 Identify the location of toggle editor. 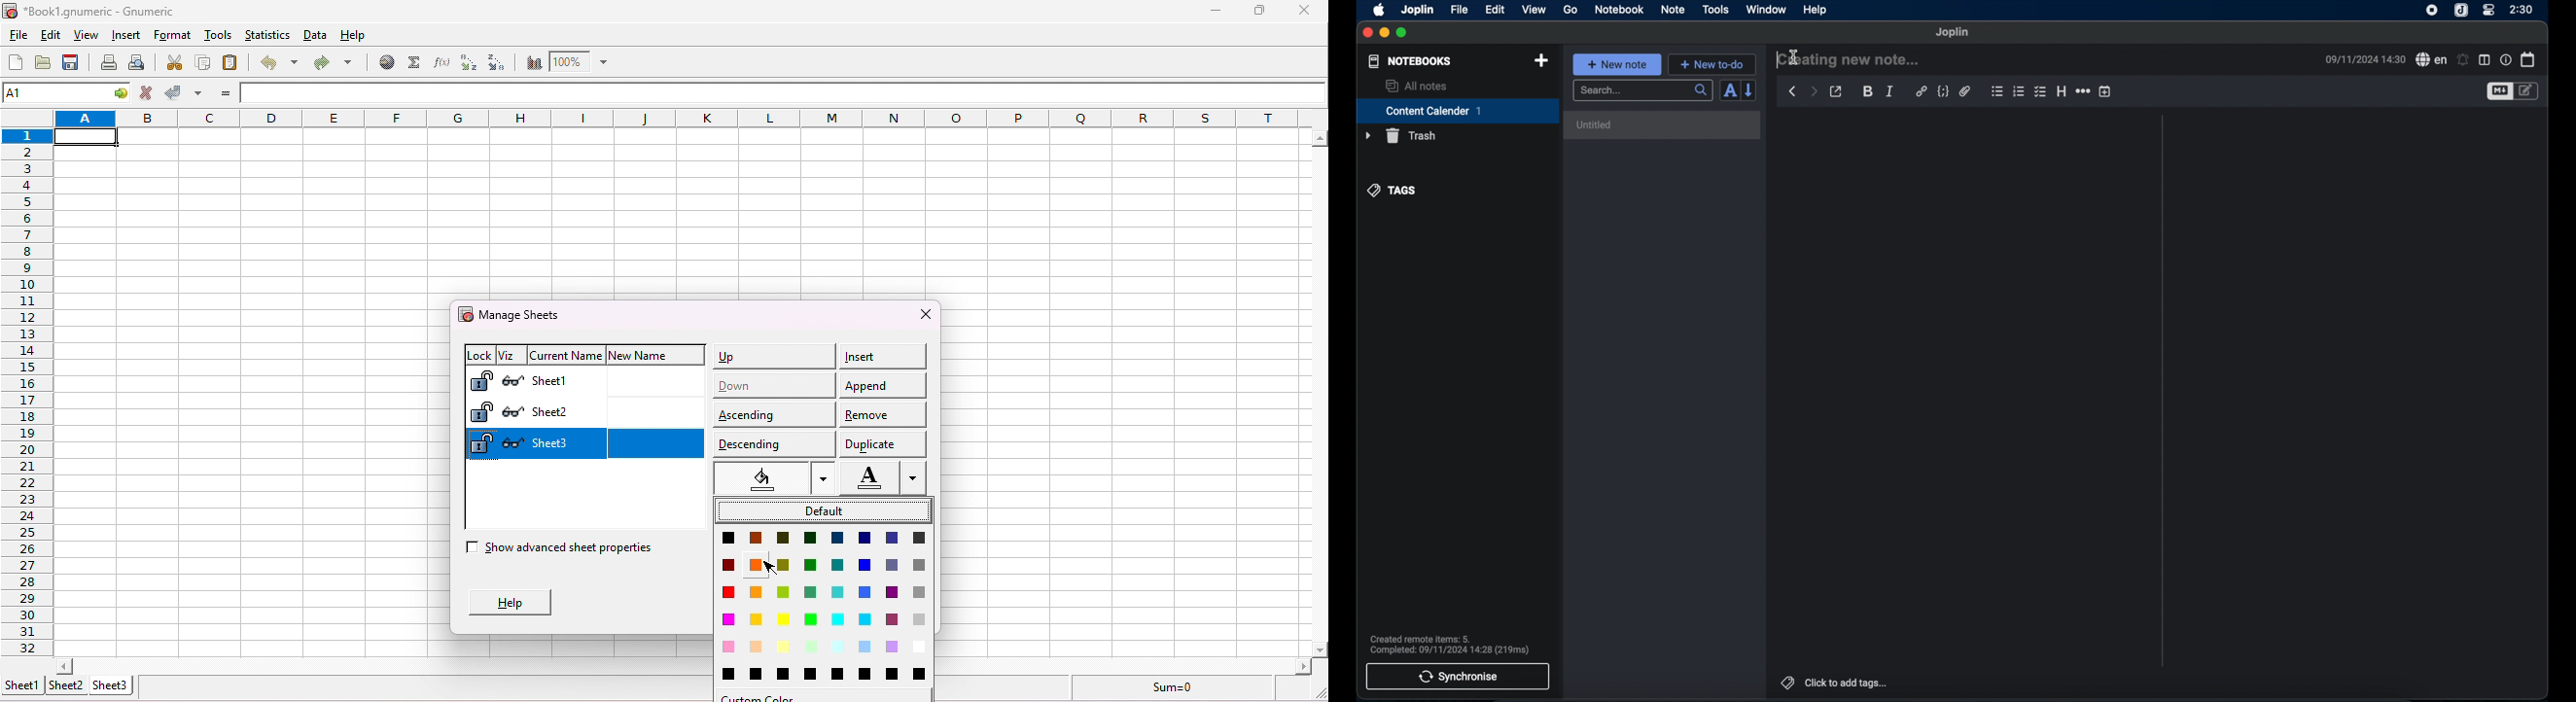
(2529, 91).